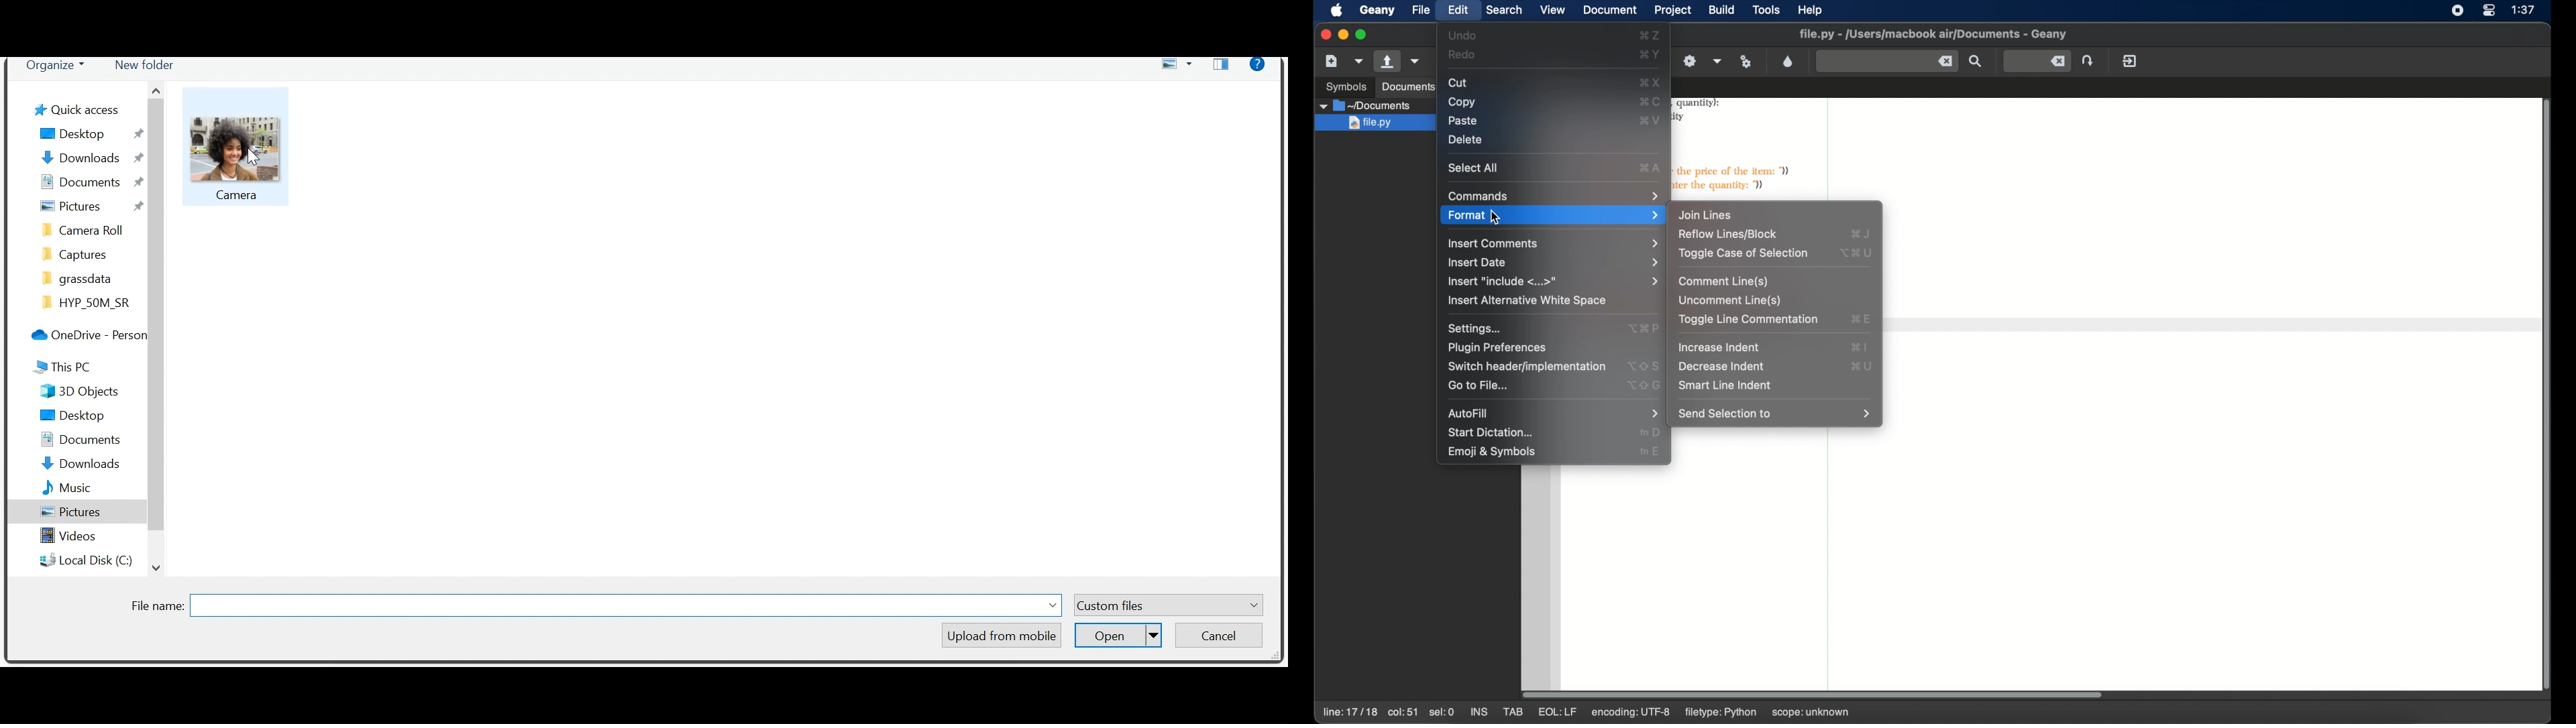 This screenshot has height=728, width=2576. What do you see at coordinates (1367, 106) in the screenshot?
I see `documents` at bounding box center [1367, 106].